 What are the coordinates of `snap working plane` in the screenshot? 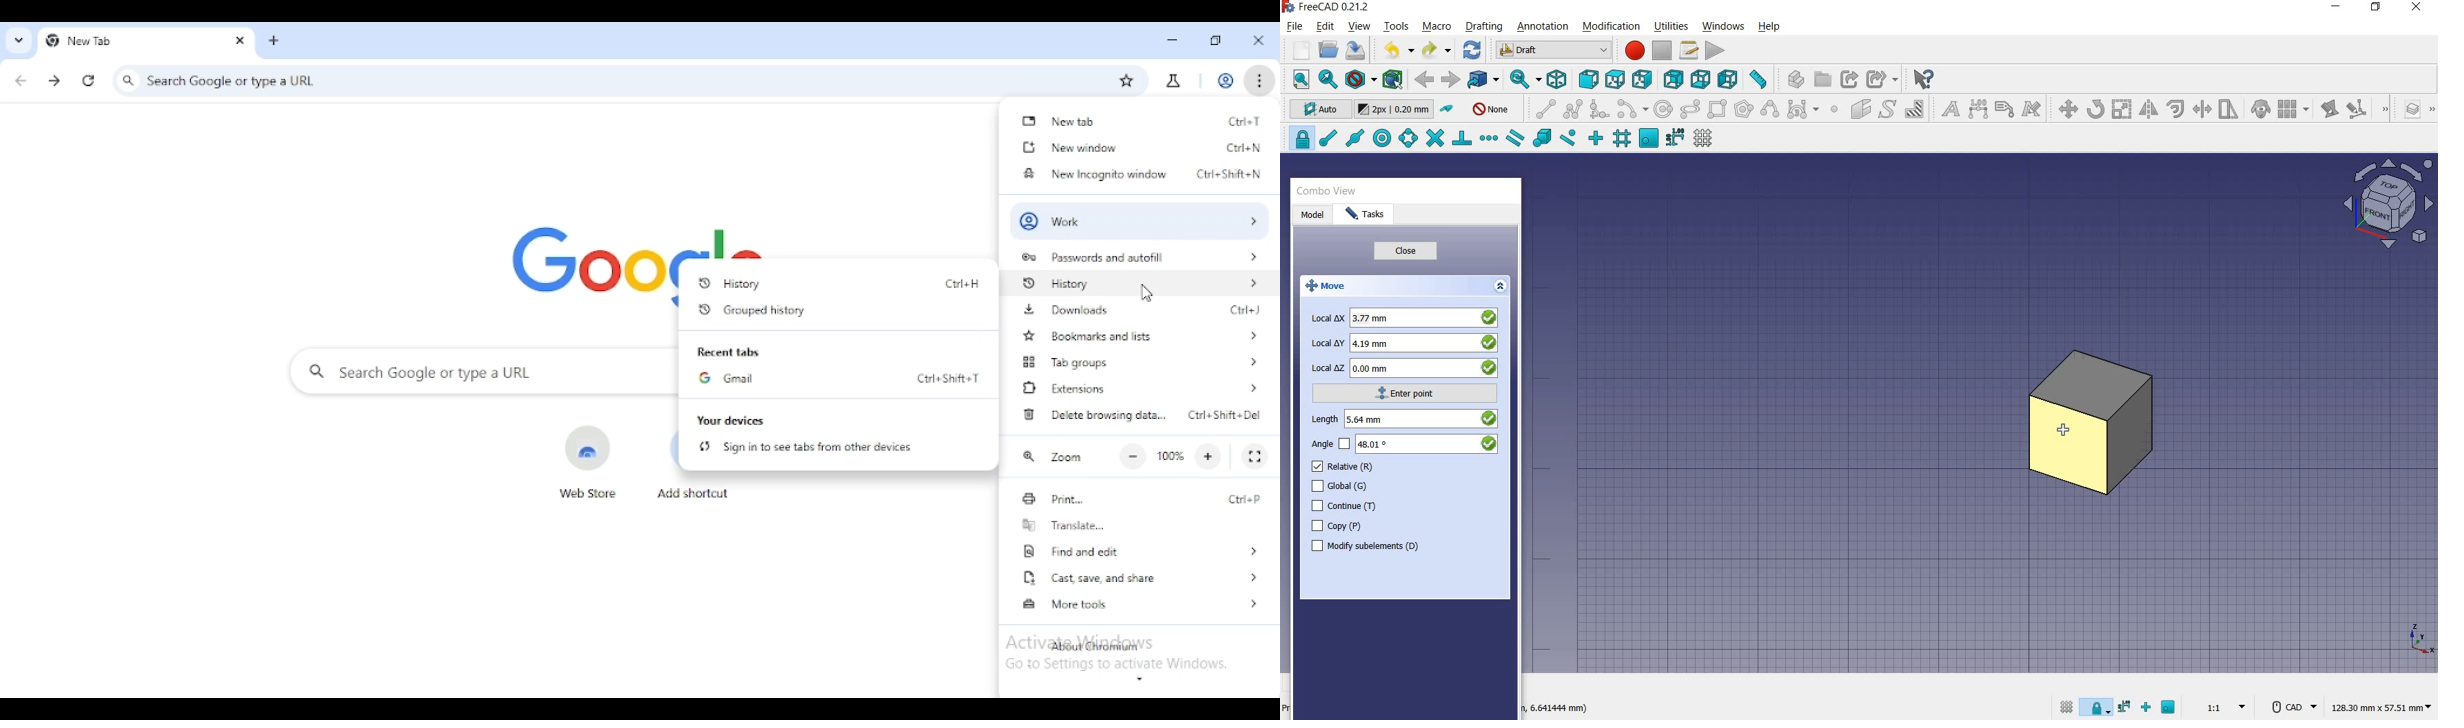 It's located at (1650, 139).